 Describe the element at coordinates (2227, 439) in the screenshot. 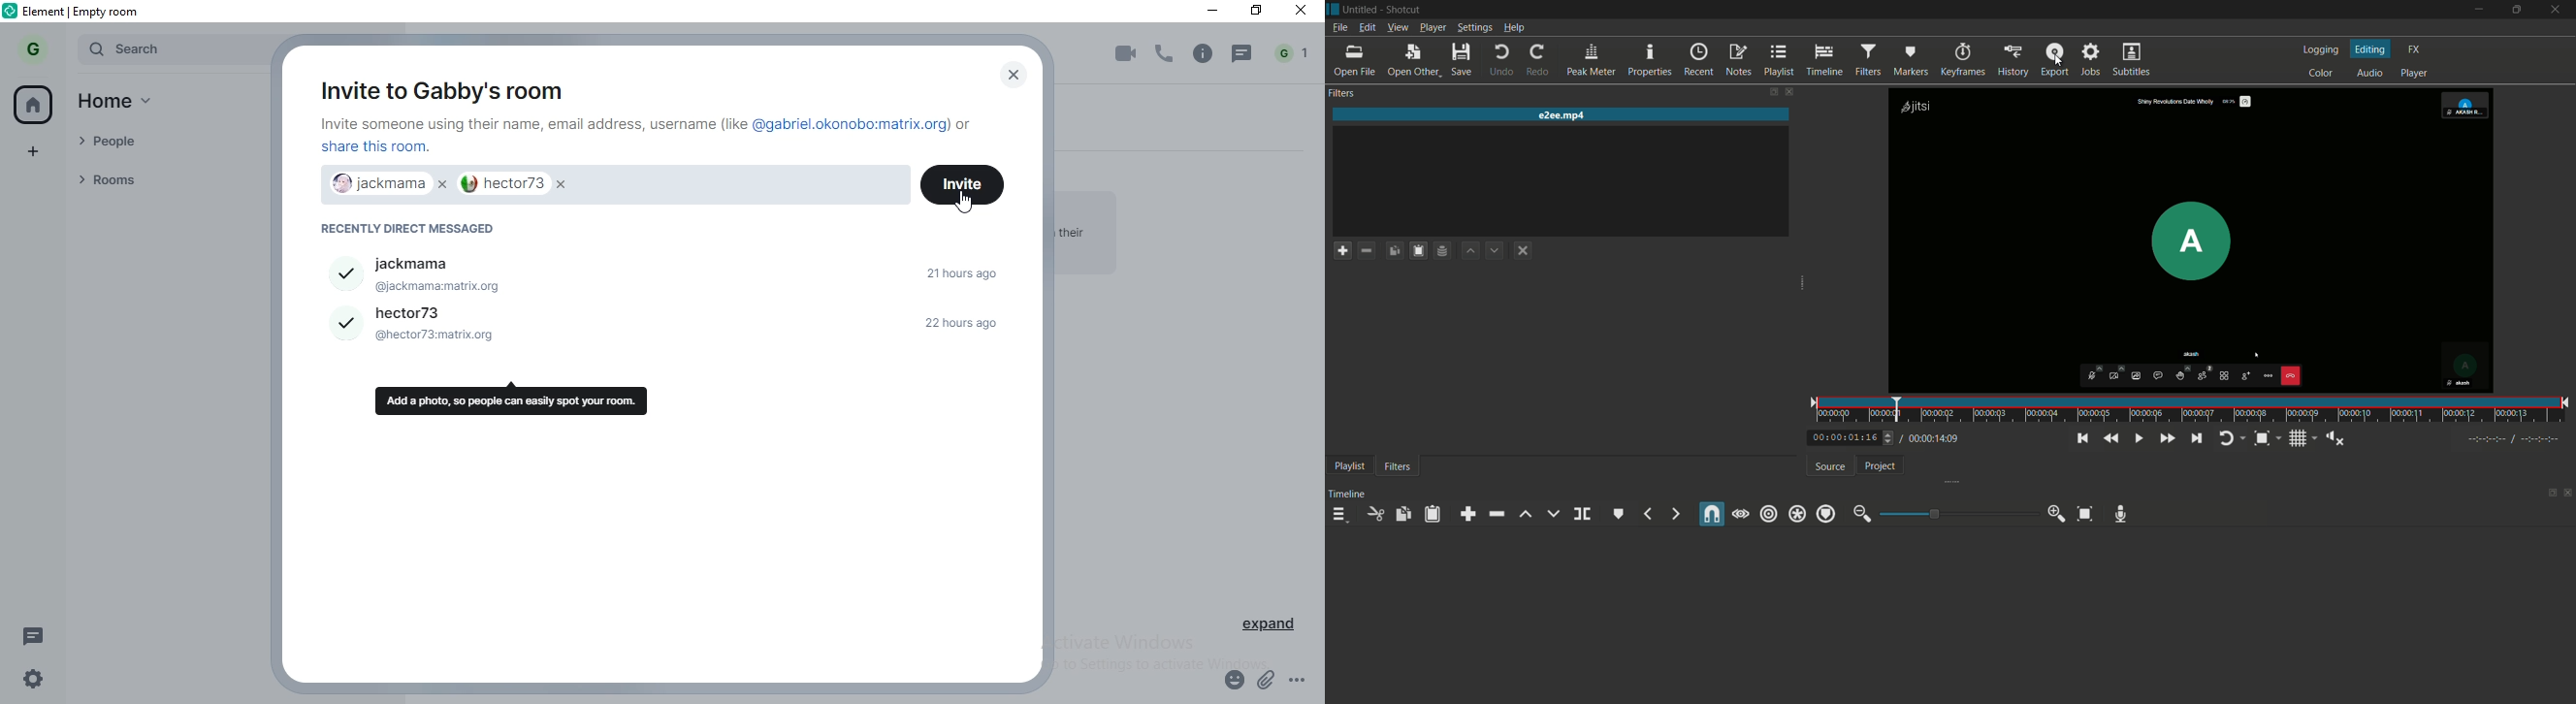

I see `toggle player looping` at that location.